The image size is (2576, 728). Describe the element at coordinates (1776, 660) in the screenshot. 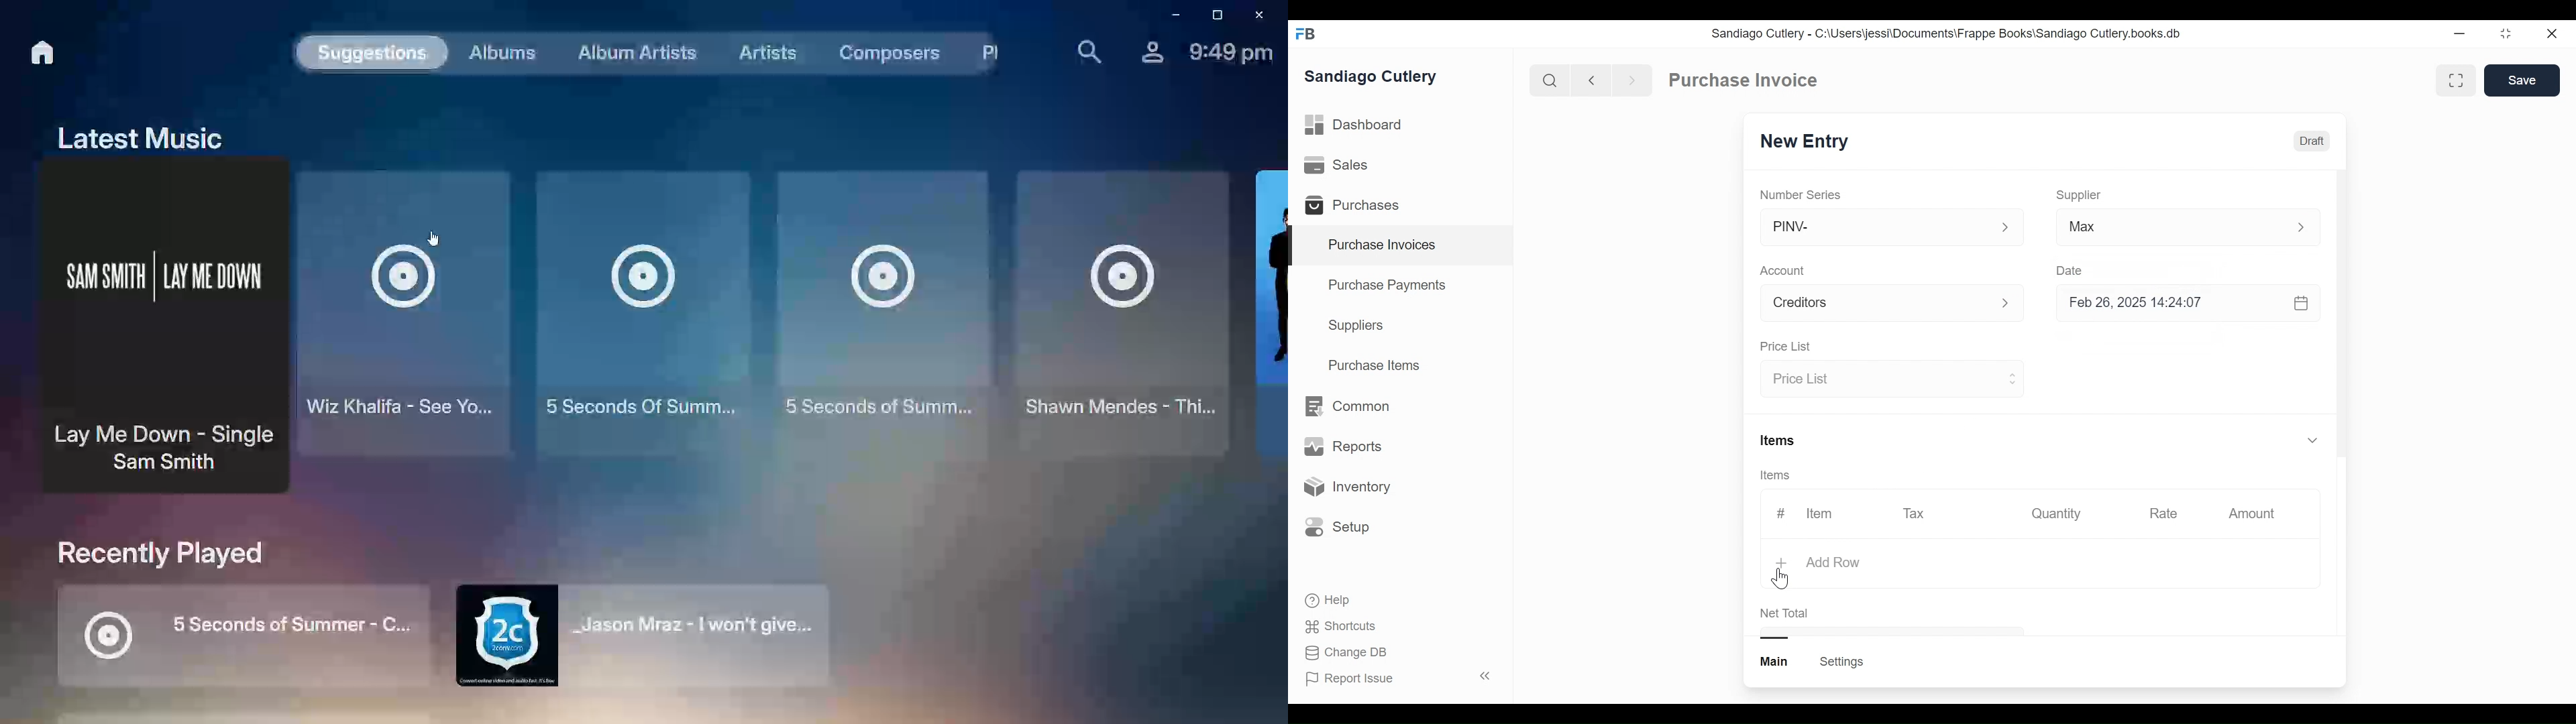

I see `Main` at that location.